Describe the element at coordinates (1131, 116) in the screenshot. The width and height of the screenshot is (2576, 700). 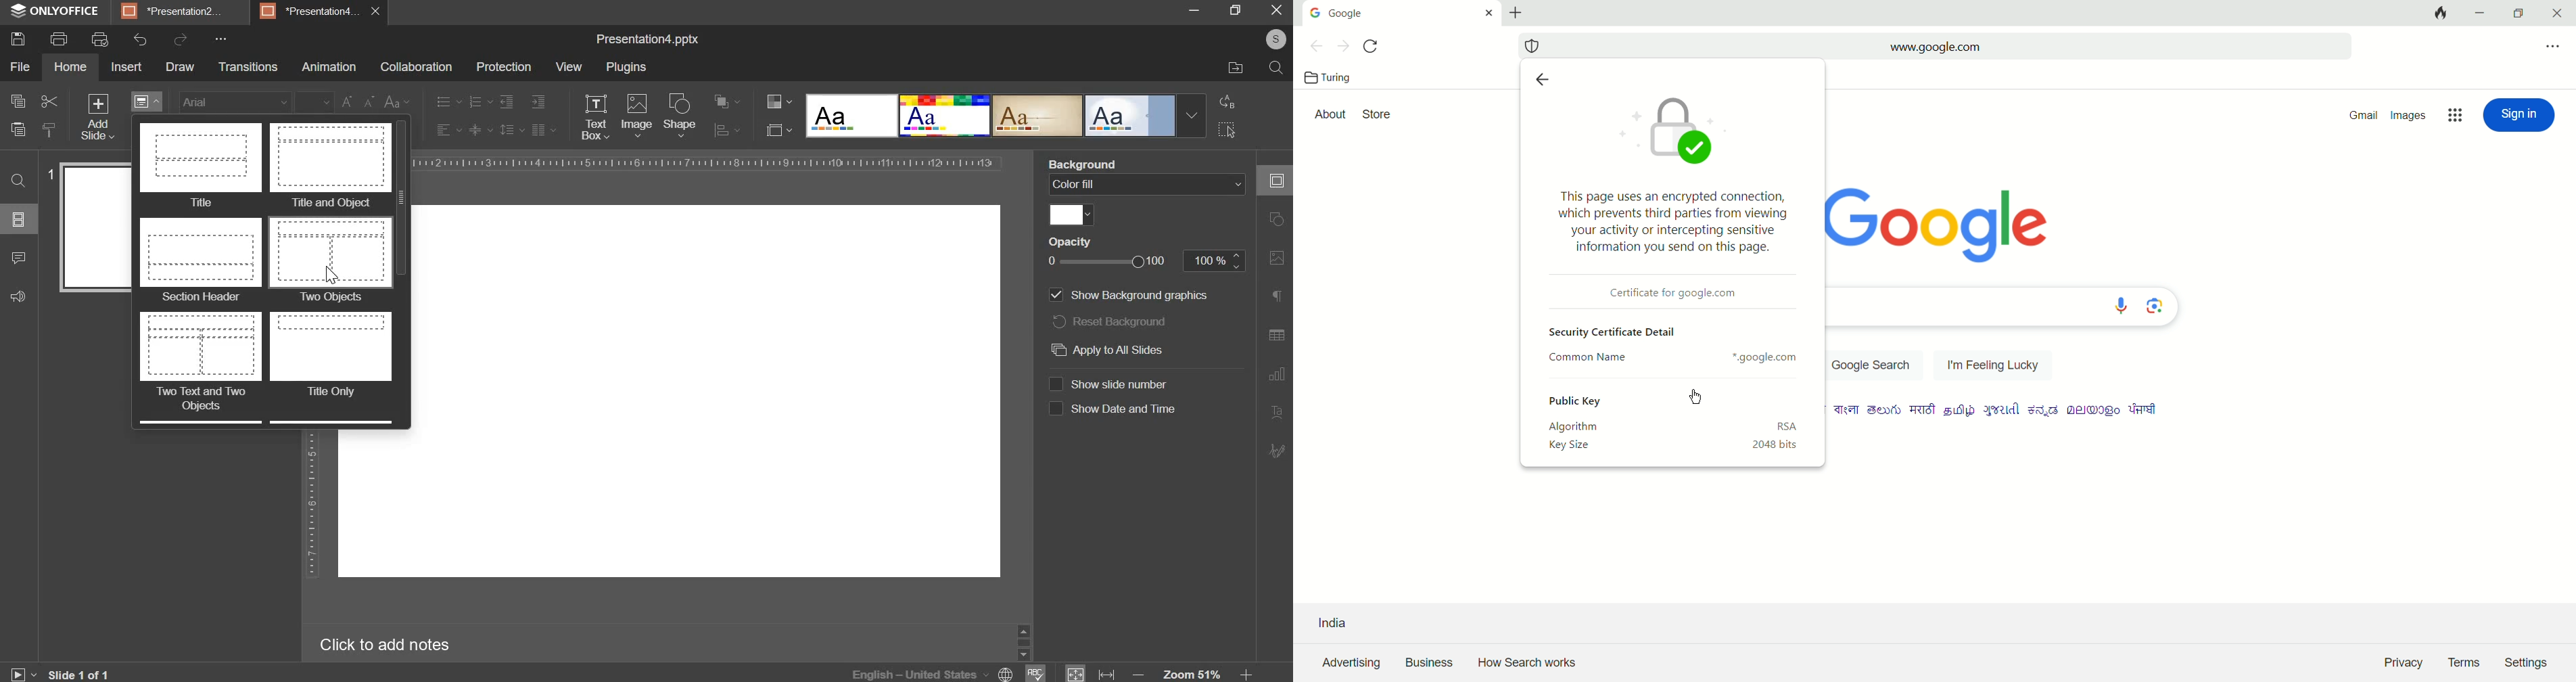
I see `design` at that location.